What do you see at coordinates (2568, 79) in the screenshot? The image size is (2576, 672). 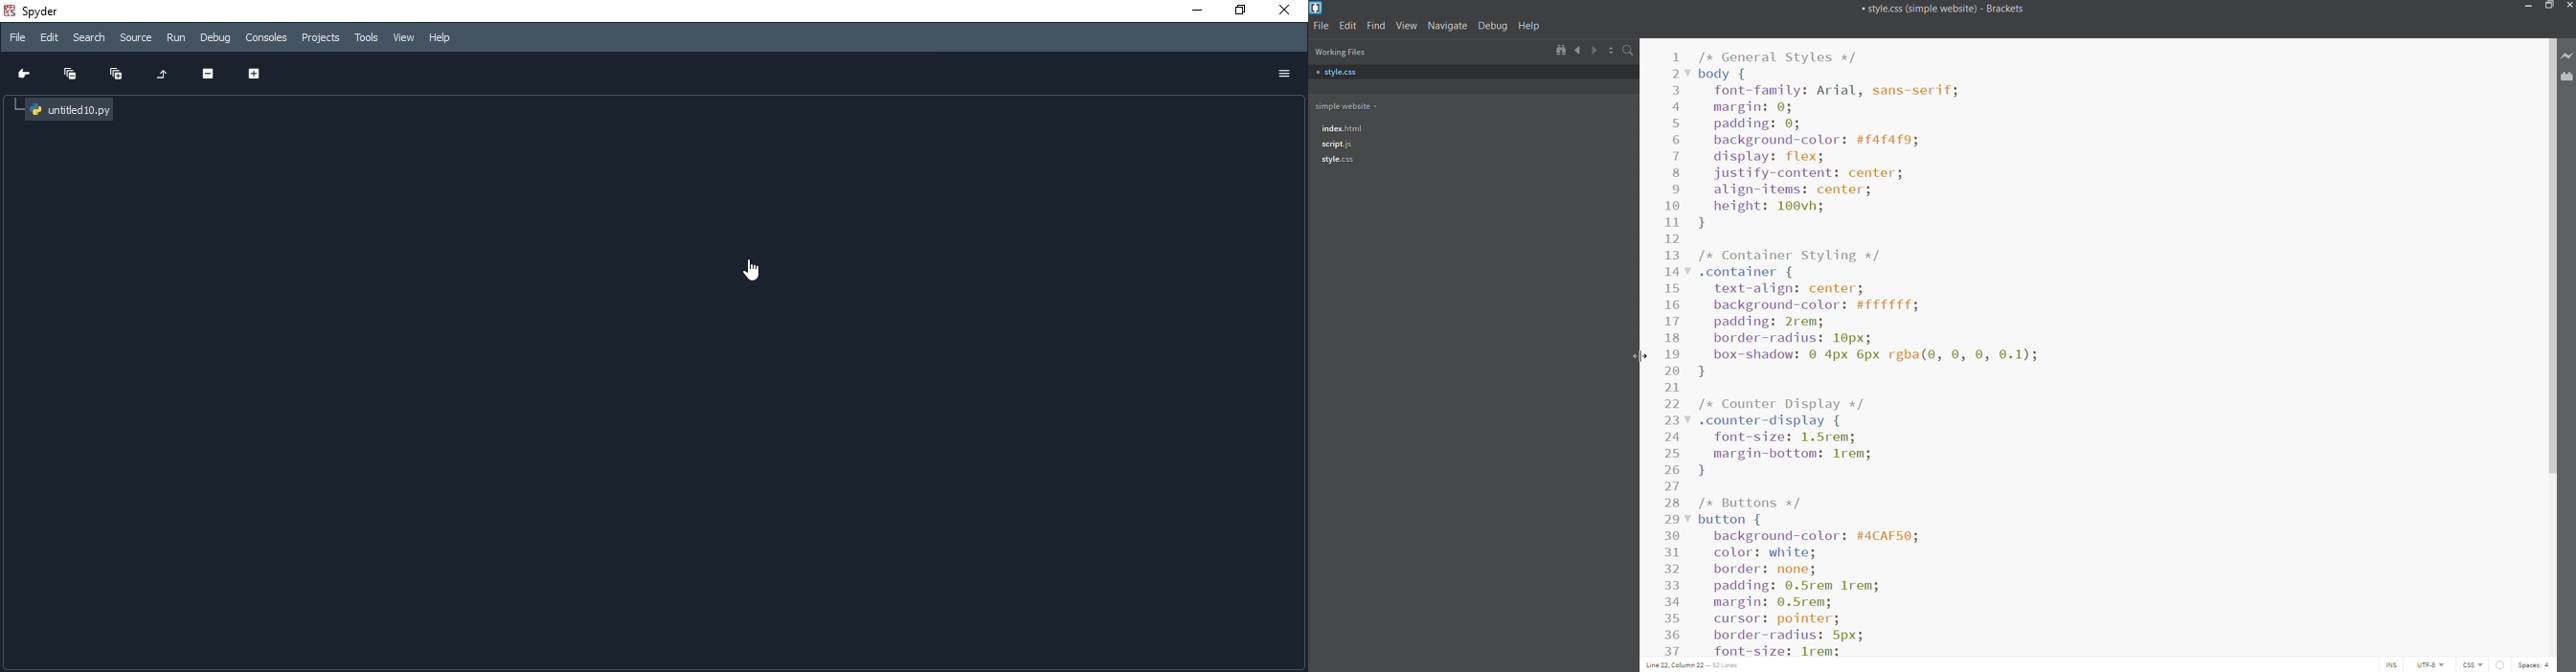 I see `extension management` at bounding box center [2568, 79].